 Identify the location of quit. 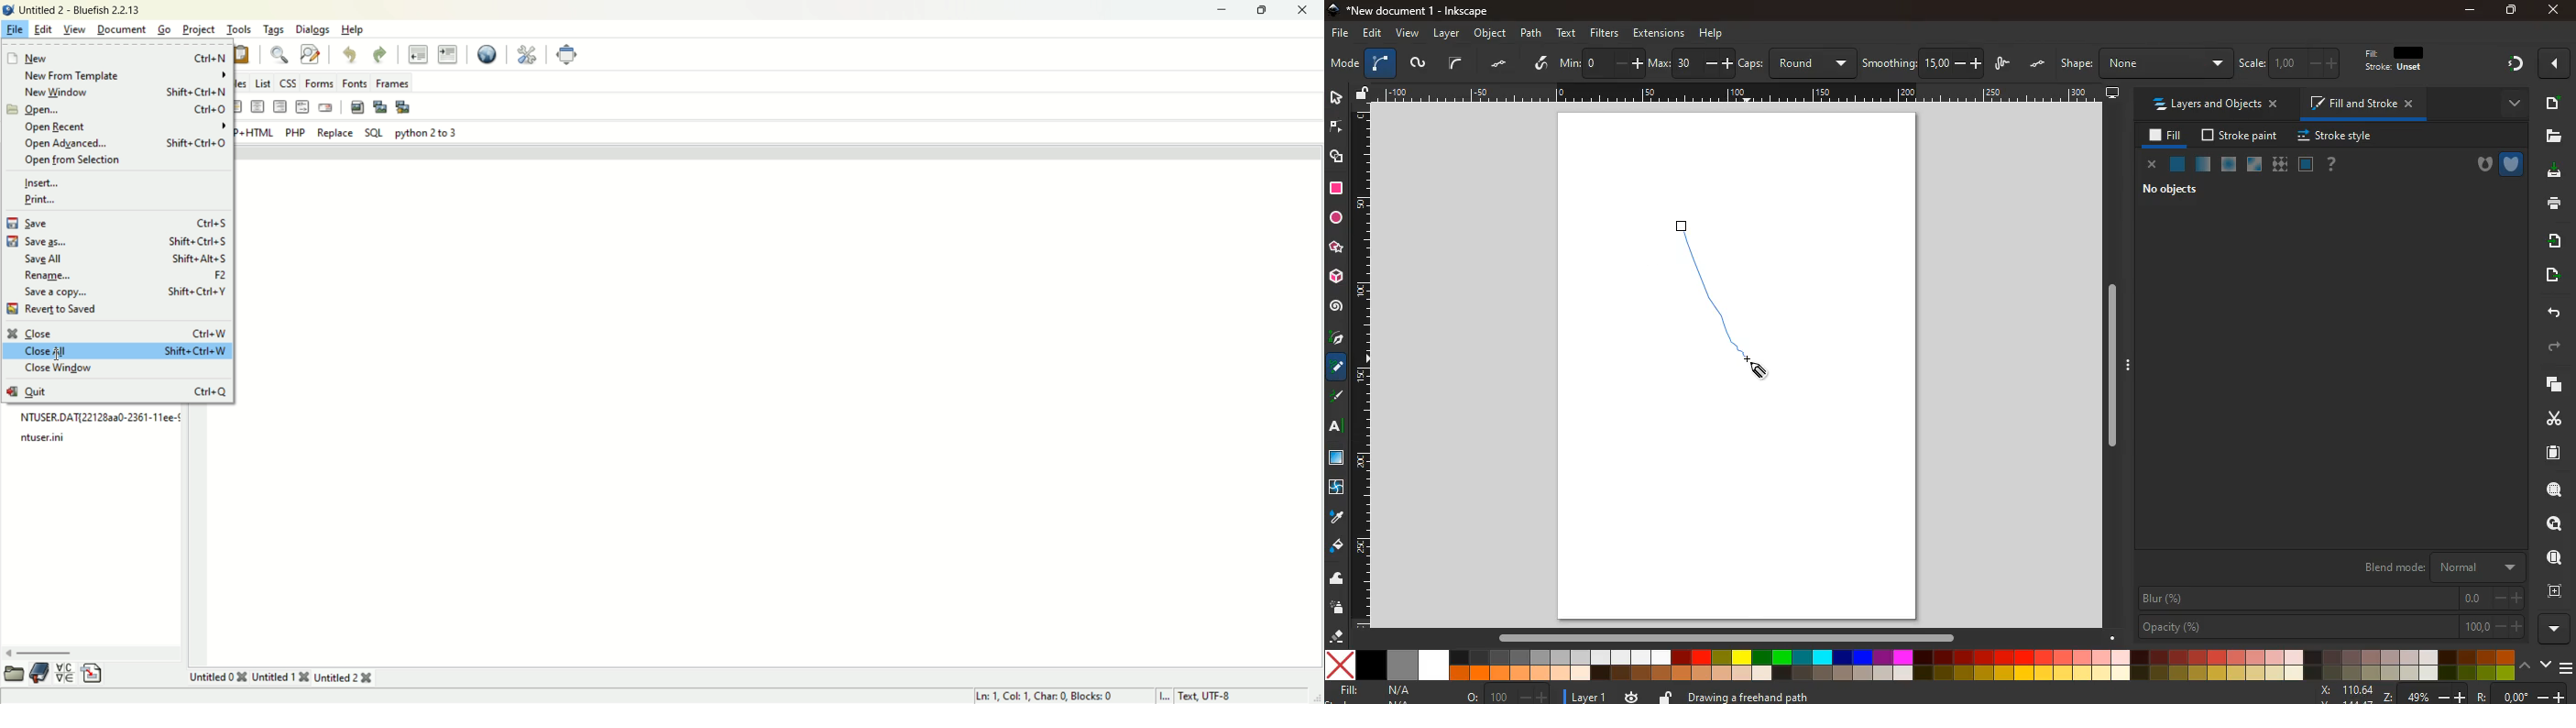
(117, 389).